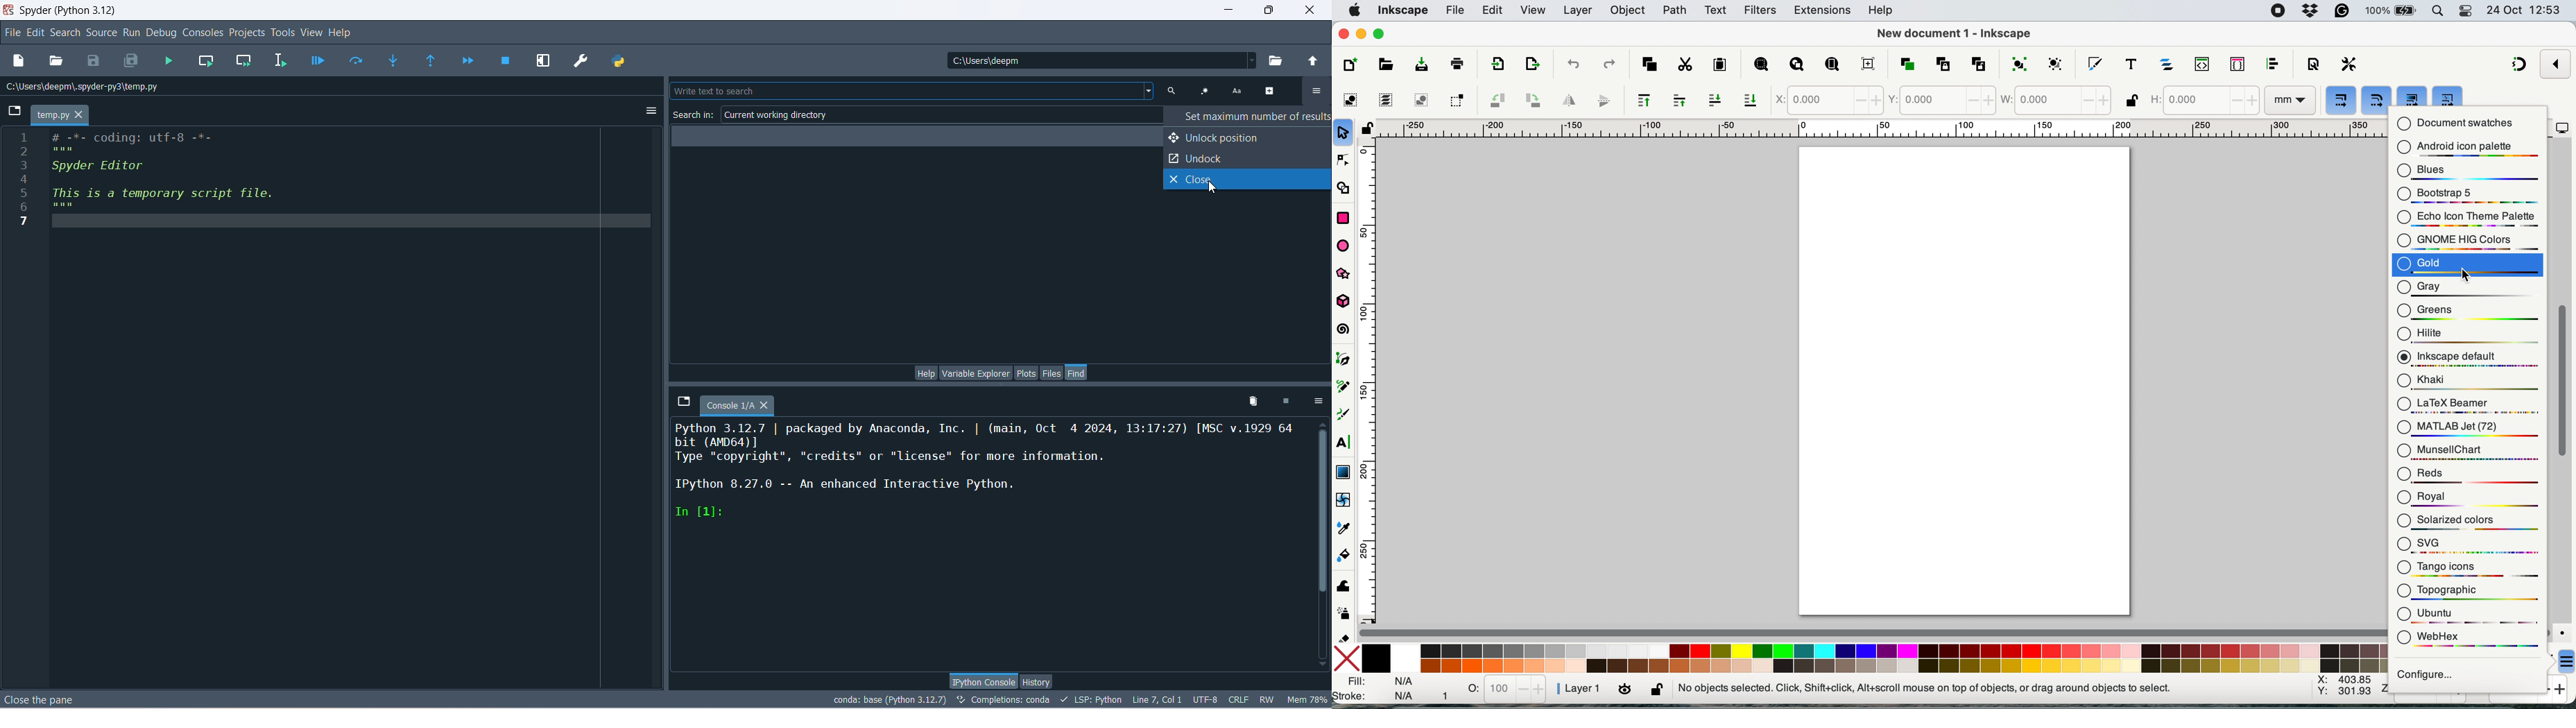 This screenshot has height=728, width=2576. I want to click on continue execution until next breakpoint, so click(466, 60).